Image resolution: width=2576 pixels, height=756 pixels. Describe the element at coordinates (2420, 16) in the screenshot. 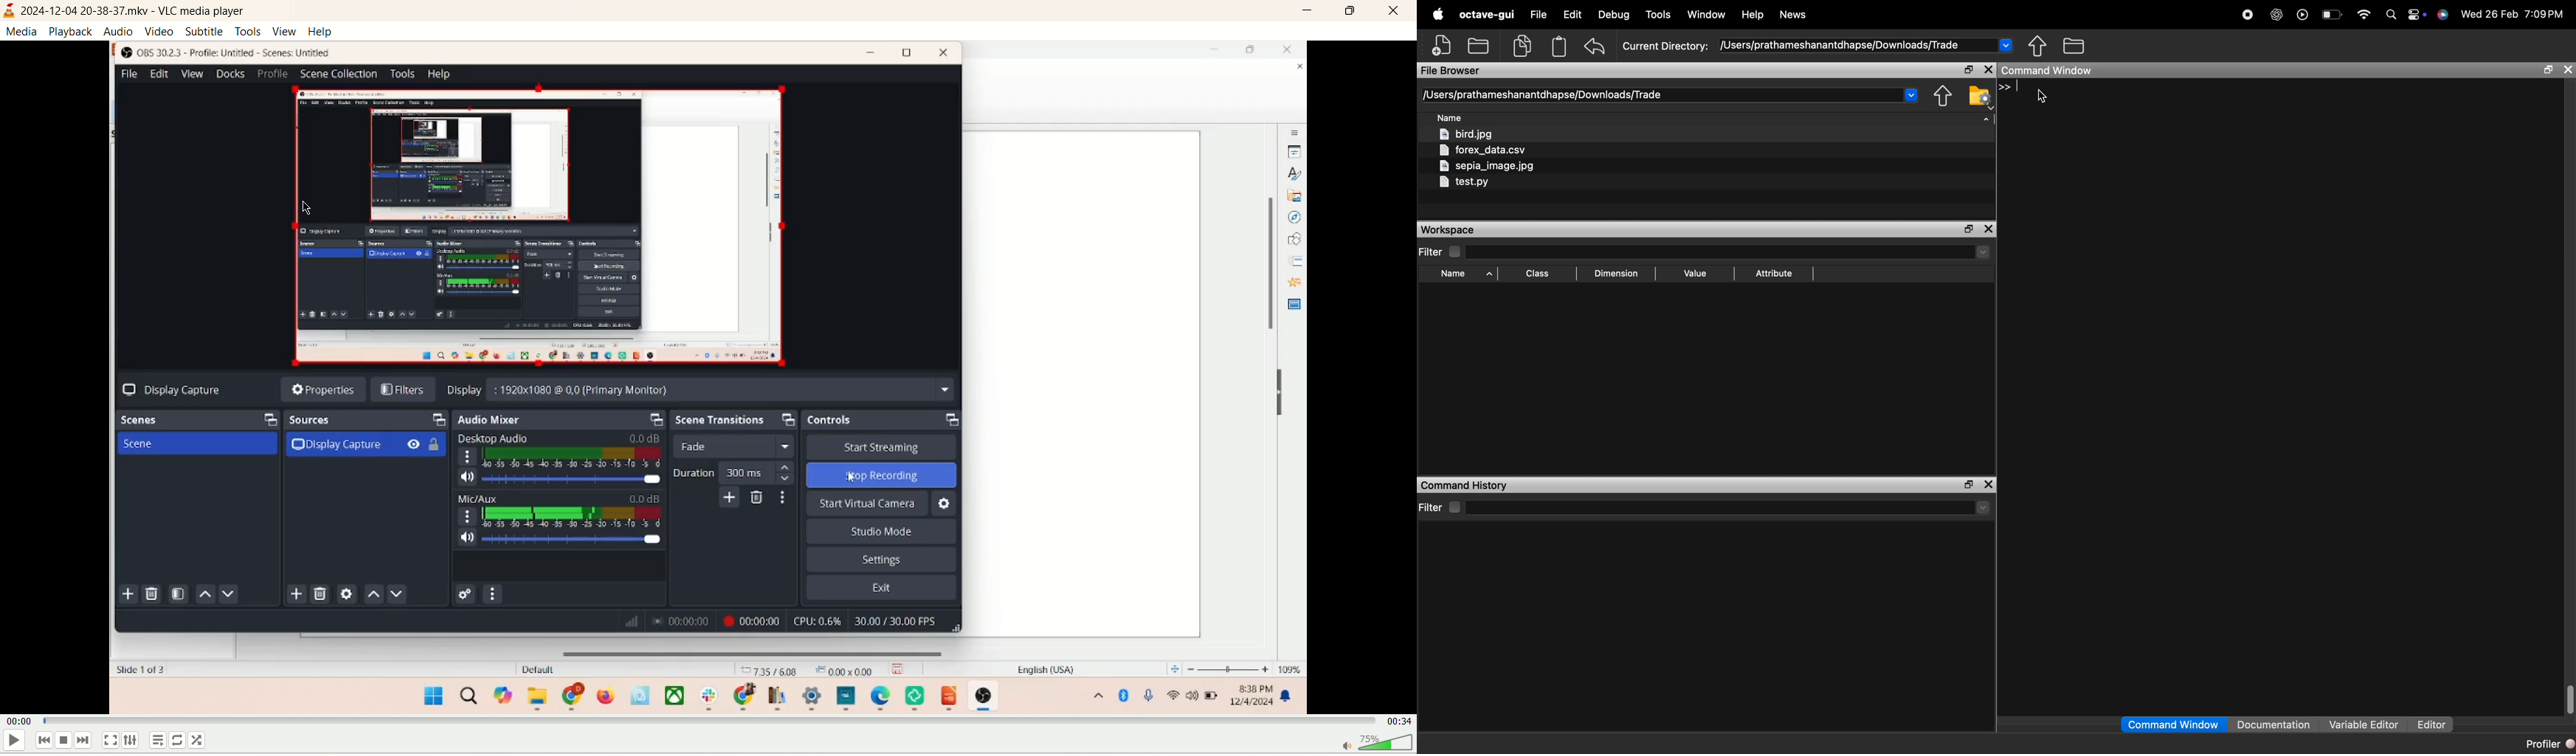

I see `action center` at that location.